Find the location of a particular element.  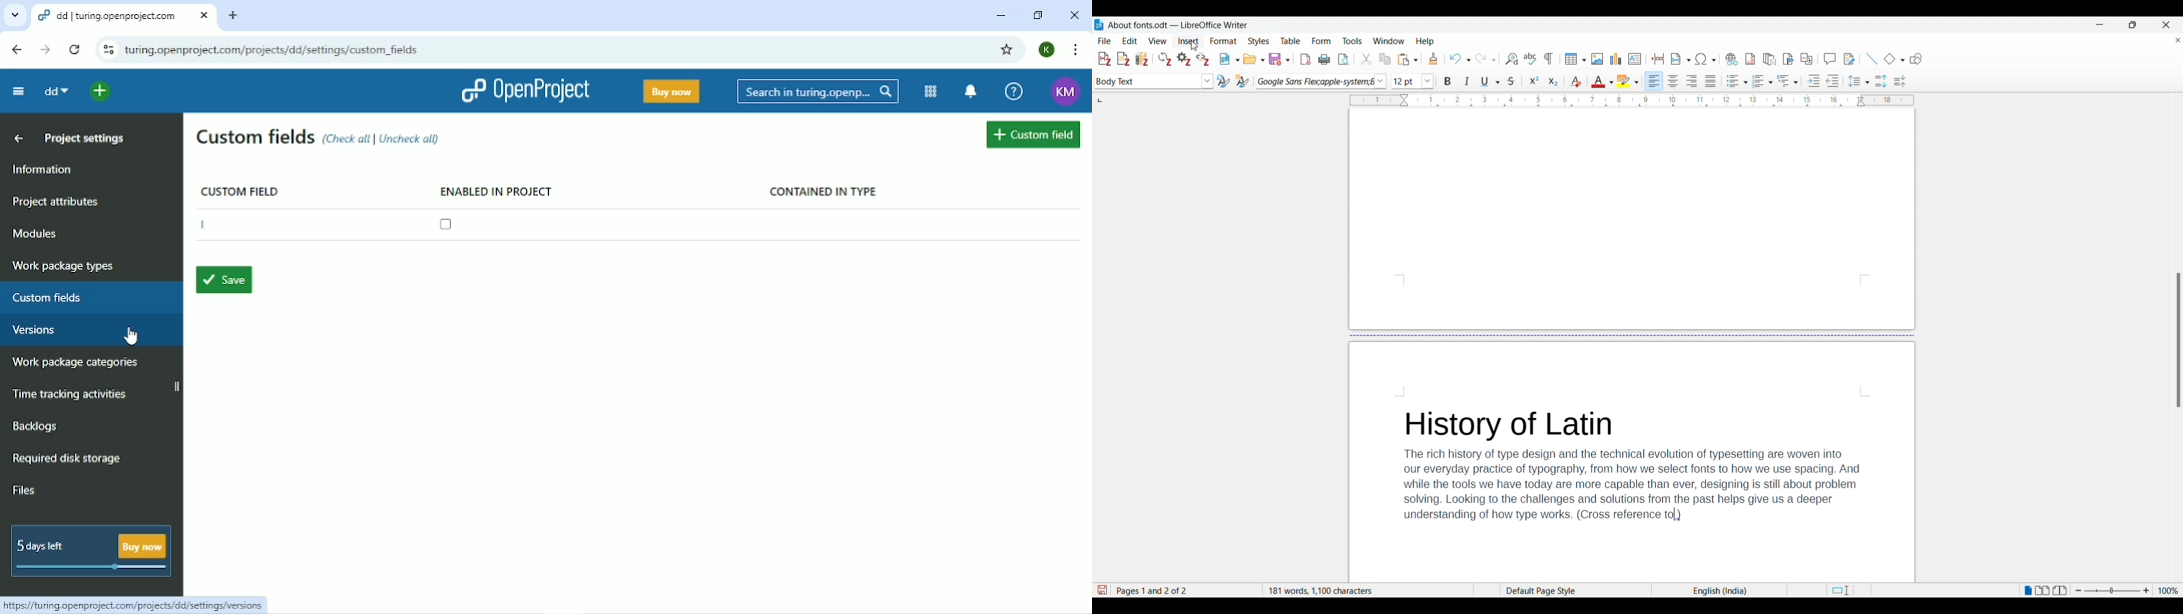

Align left, current selection highlighted is located at coordinates (1654, 81).